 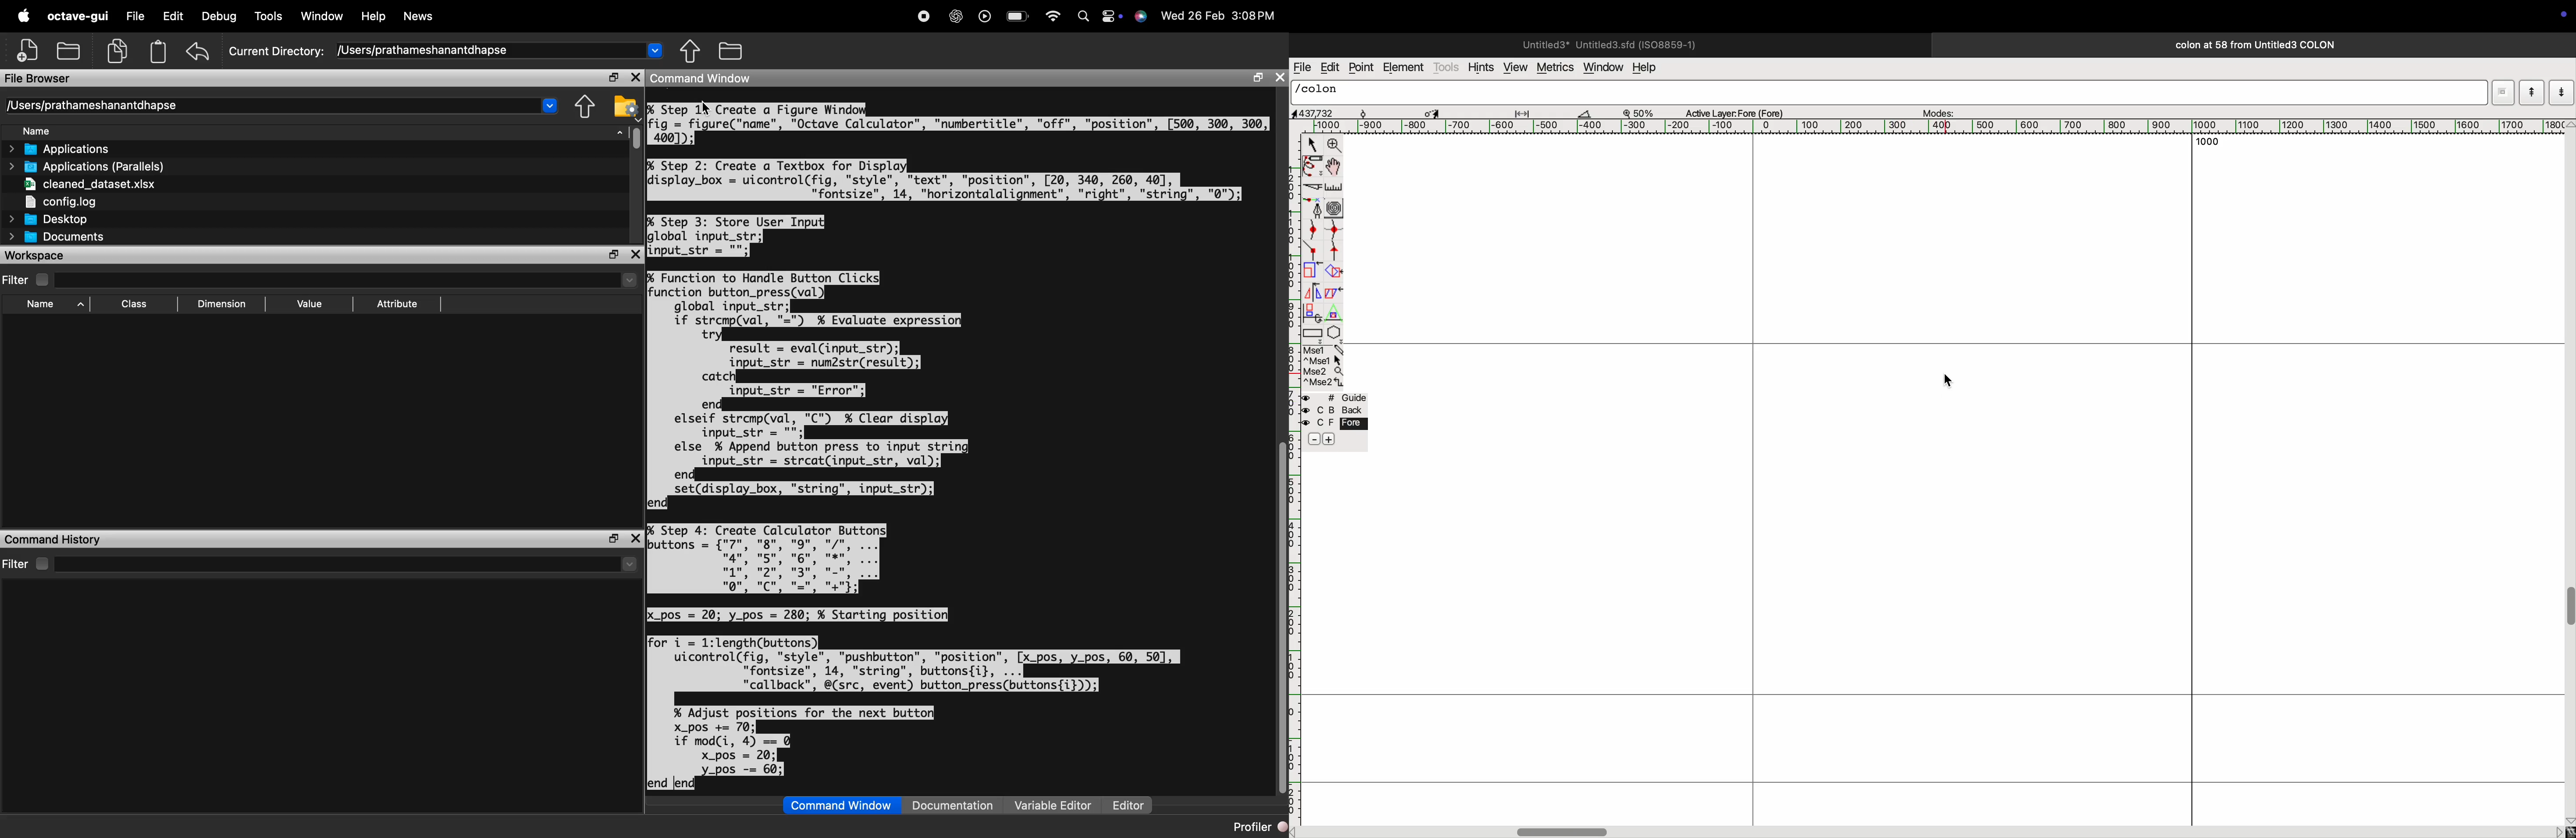 I want to click on zoom, so click(x=1335, y=146).